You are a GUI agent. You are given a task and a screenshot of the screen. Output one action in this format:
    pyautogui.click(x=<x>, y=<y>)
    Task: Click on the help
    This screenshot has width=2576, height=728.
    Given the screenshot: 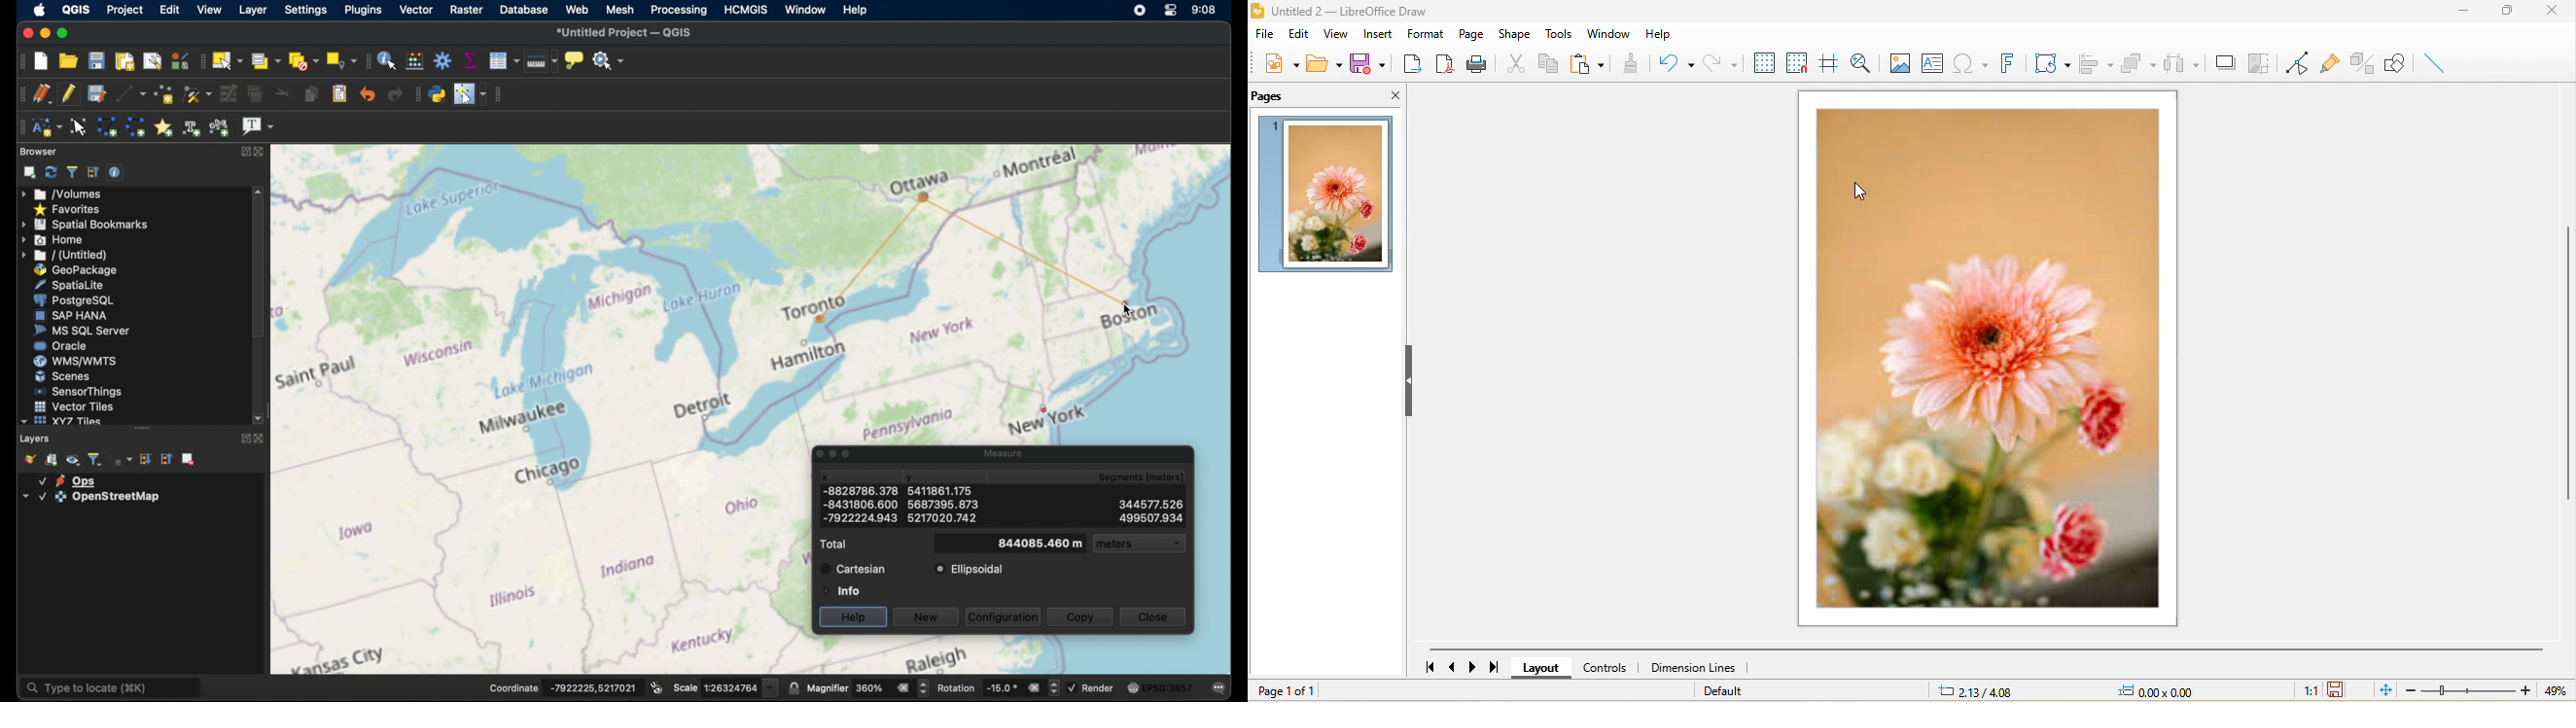 What is the action you would take?
    pyautogui.click(x=1663, y=31)
    